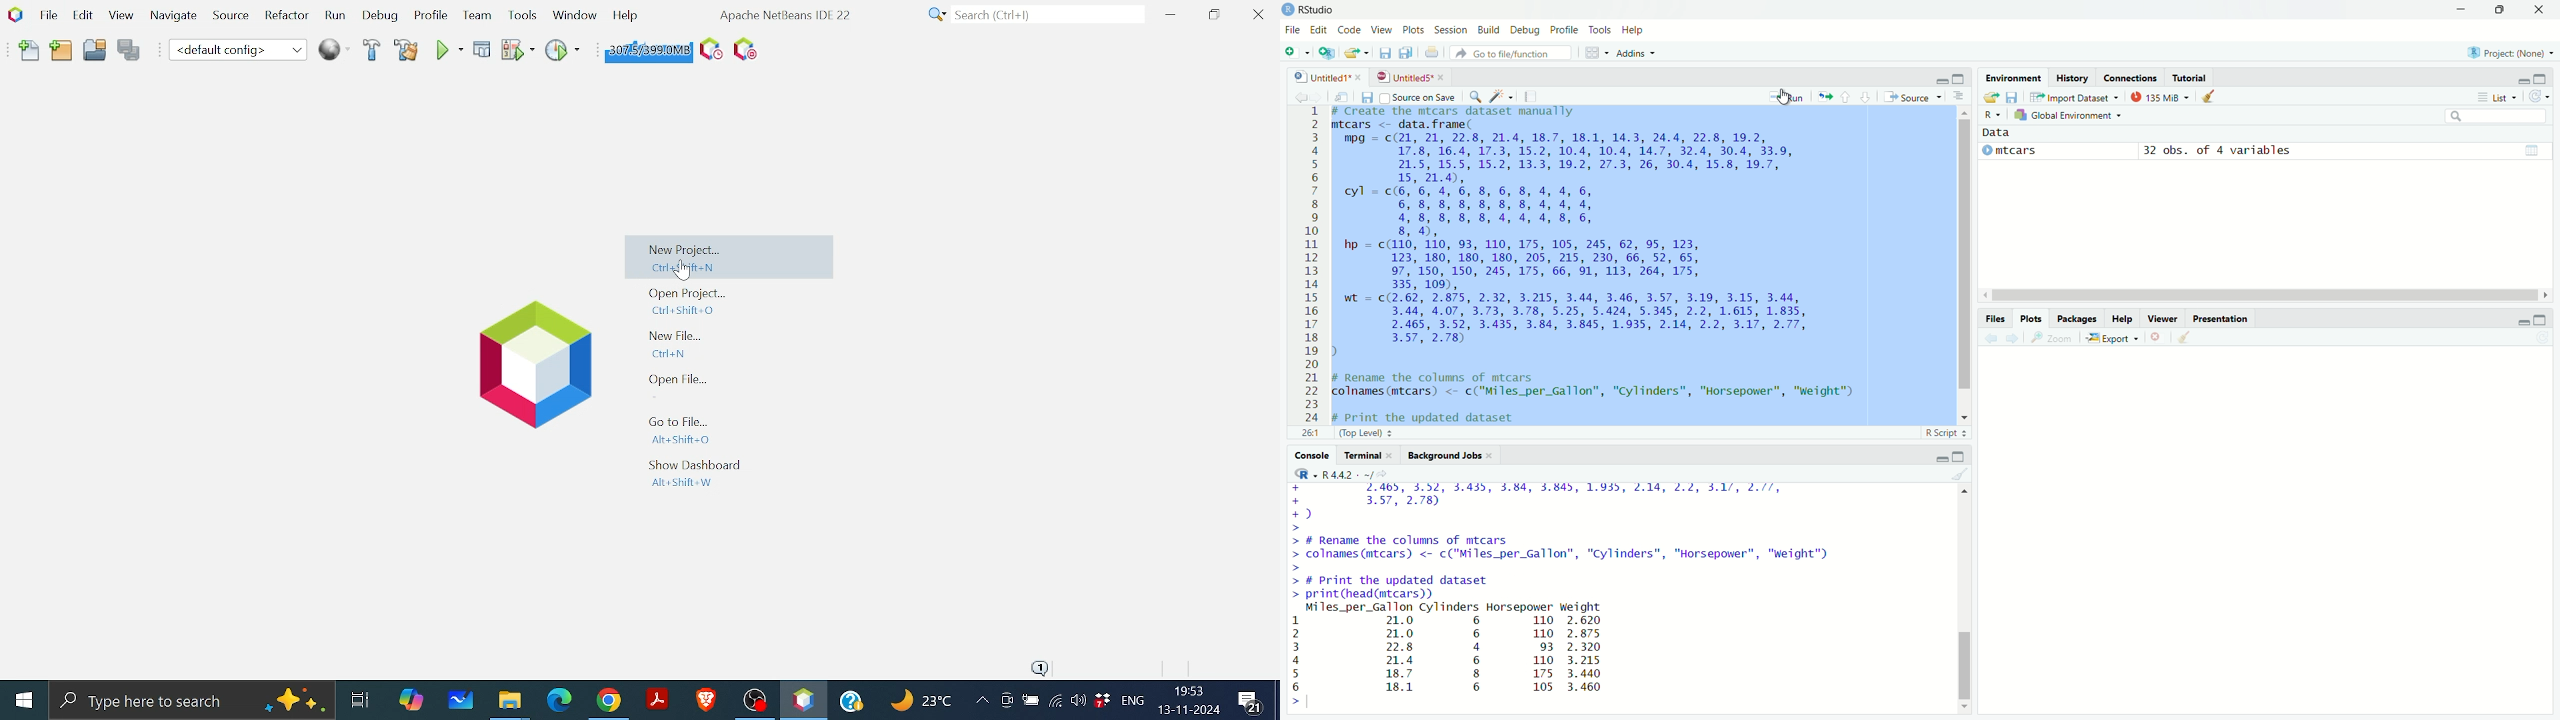  Describe the element at coordinates (1561, 597) in the screenshot. I see `platrorm: x¥b_b4-wb4-mingw3Z/xo4

R is free software and comes with ABSOLUTELY NO WARRANTY.

You are welcome to redistribute it under certain conditions.

Type 'license()' or 'licence()' for distribution details.
Natural language support but running in an English locale

R is a collaborative project with many contributors.

Type 'contributors()' for more information and

'citation()' on how to cite R or R packages in publications.

Type 'demo()' for some demos, 'help()' for on-Tine help, or

'help.start()"' for an HTML browser interface to help.

Type 'qQ' to quit R.

>` at that location.